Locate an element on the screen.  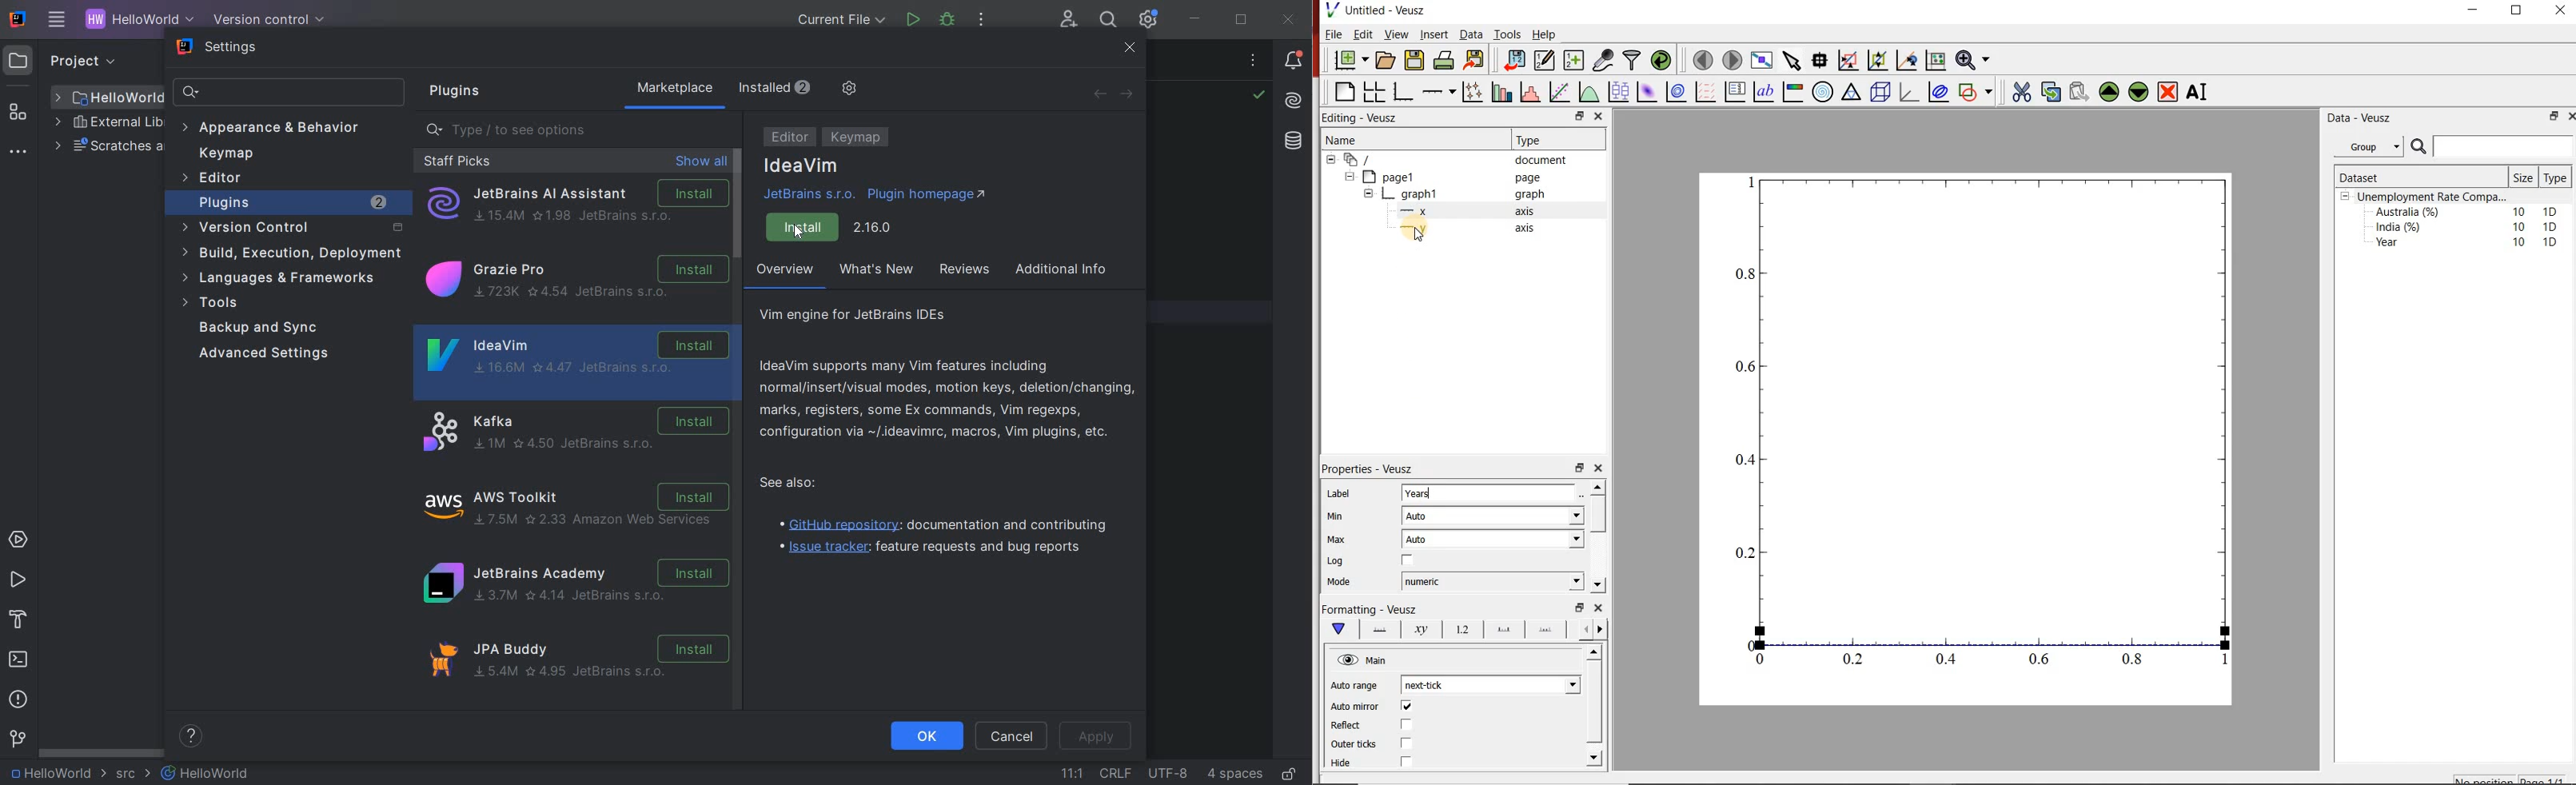
3d scenes is located at coordinates (1878, 91).